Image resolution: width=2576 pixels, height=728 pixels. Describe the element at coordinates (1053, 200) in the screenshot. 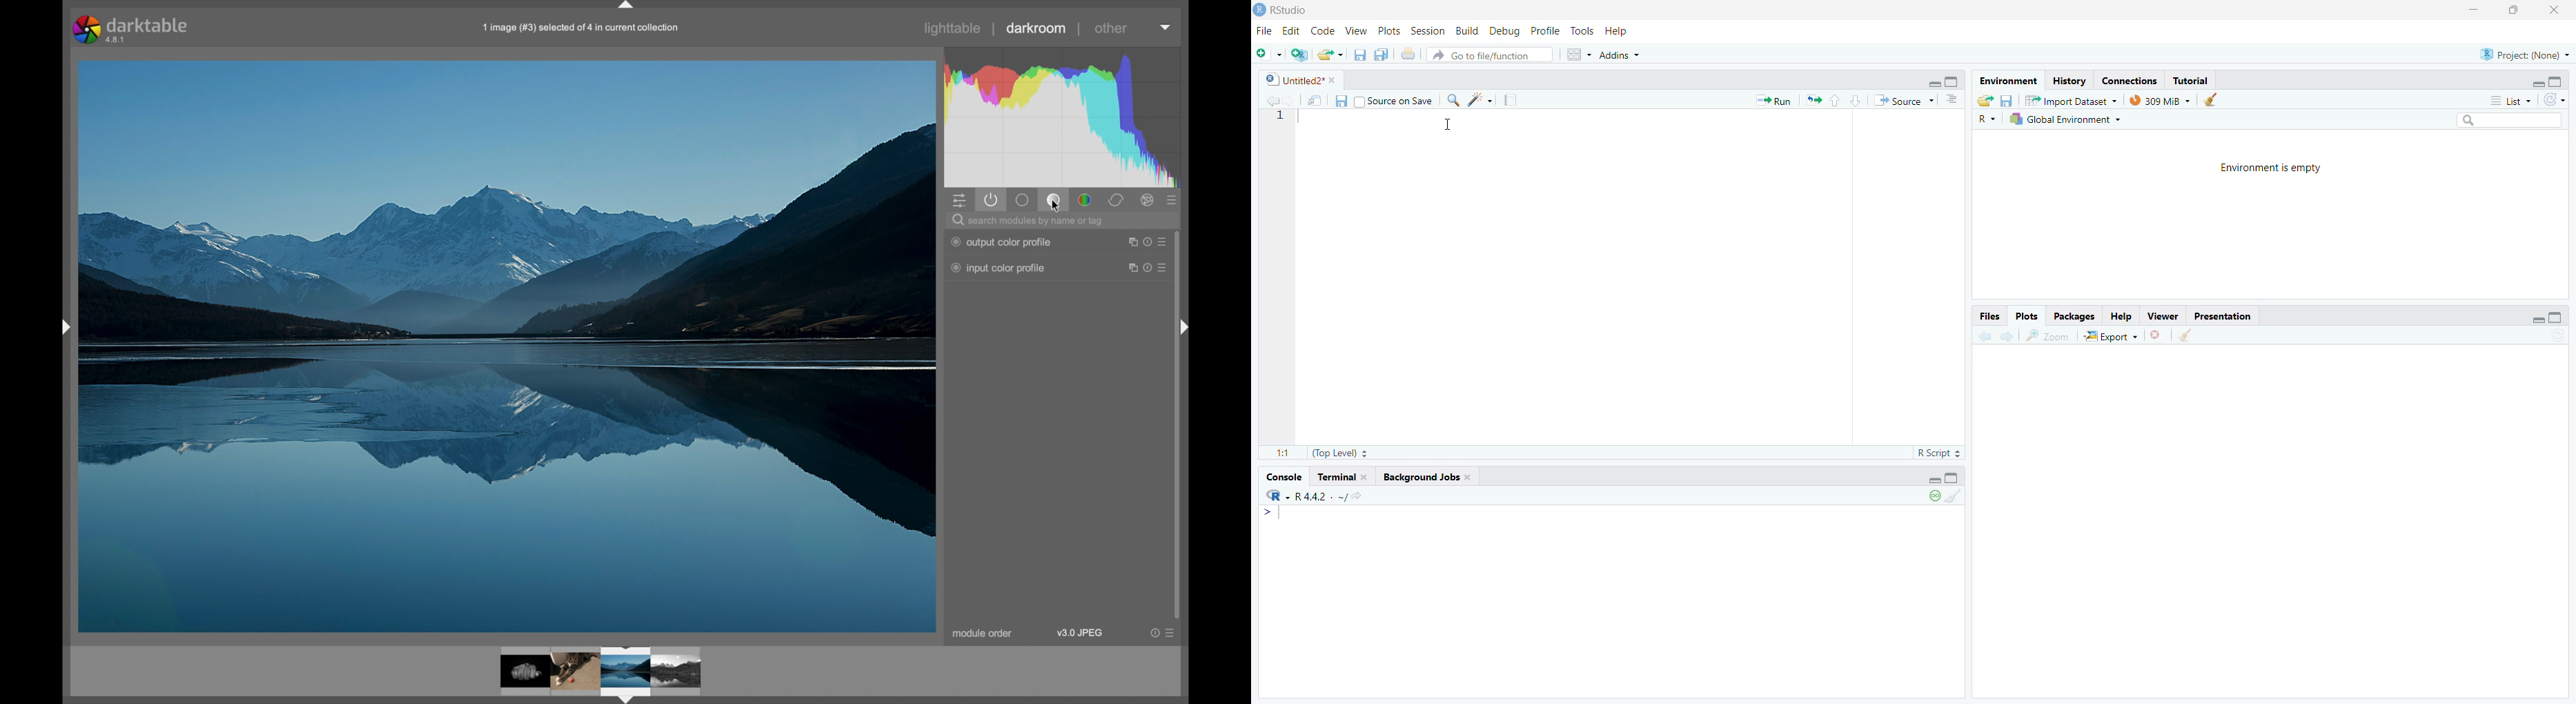

I see `tone` at that location.